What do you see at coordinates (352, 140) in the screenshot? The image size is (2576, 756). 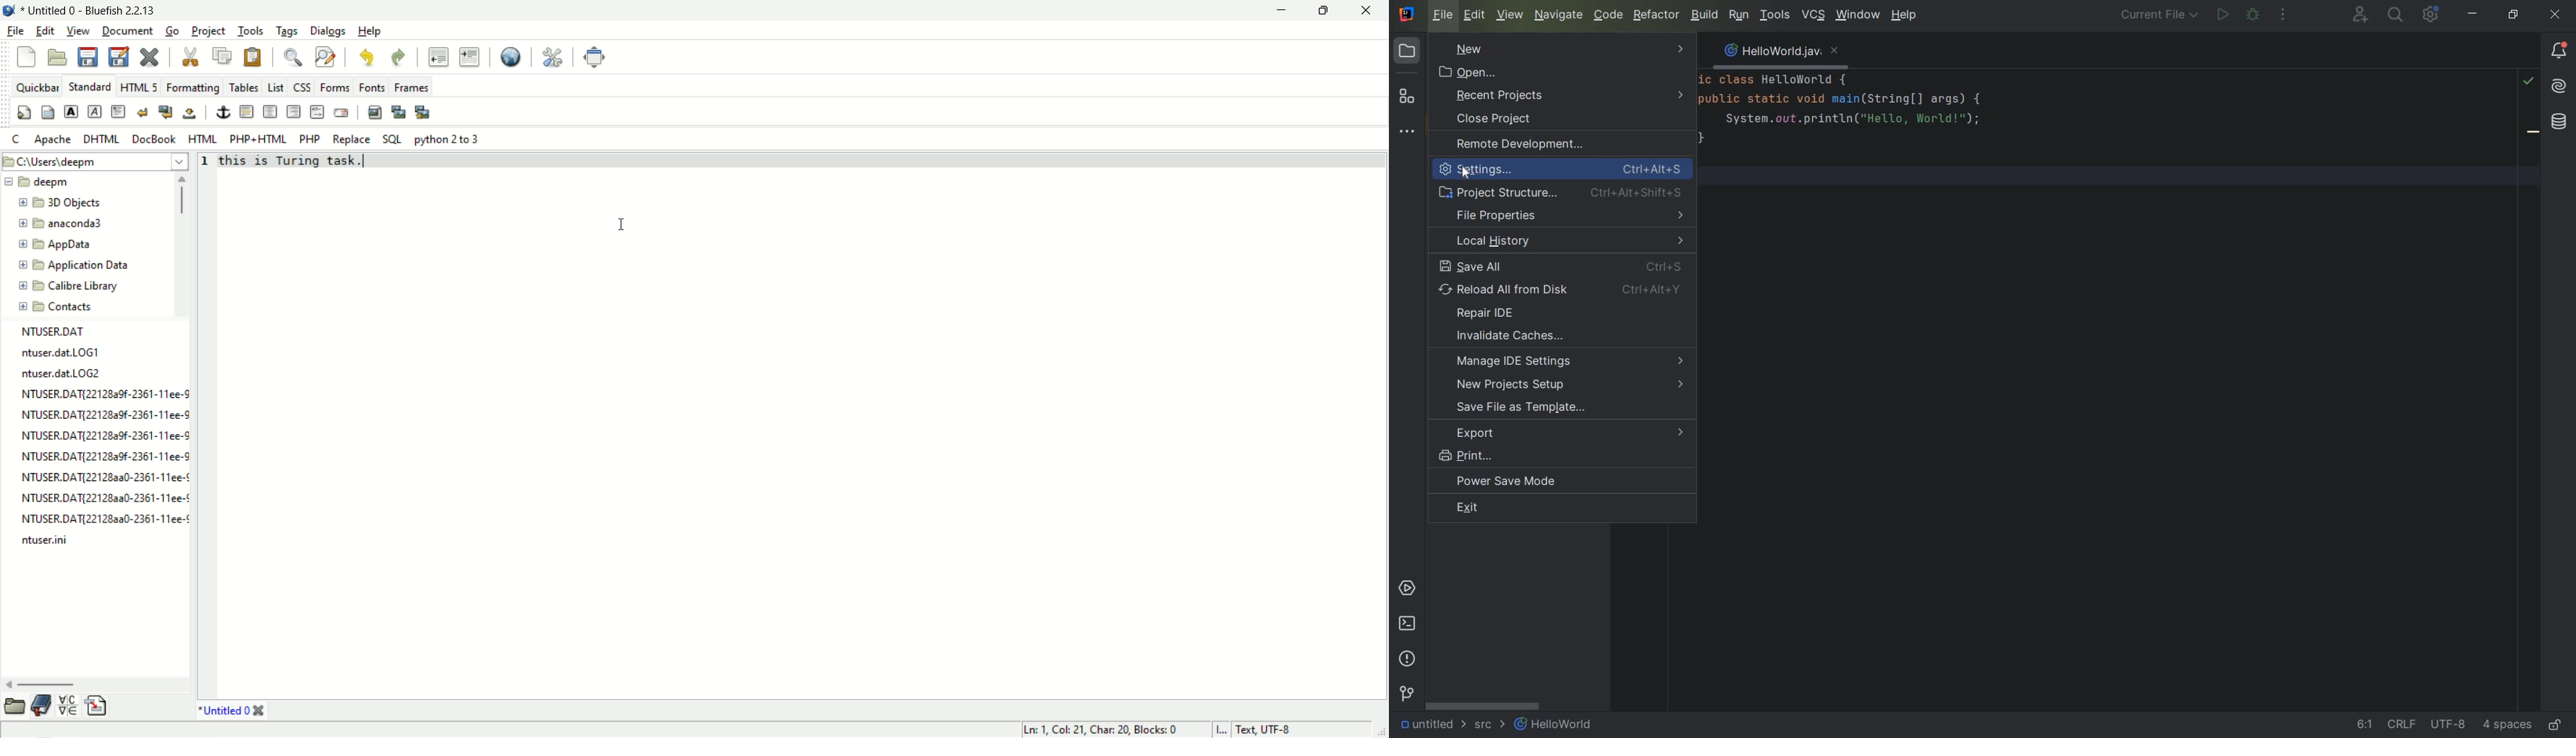 I see `Replace` at bounding box center [352, 140].